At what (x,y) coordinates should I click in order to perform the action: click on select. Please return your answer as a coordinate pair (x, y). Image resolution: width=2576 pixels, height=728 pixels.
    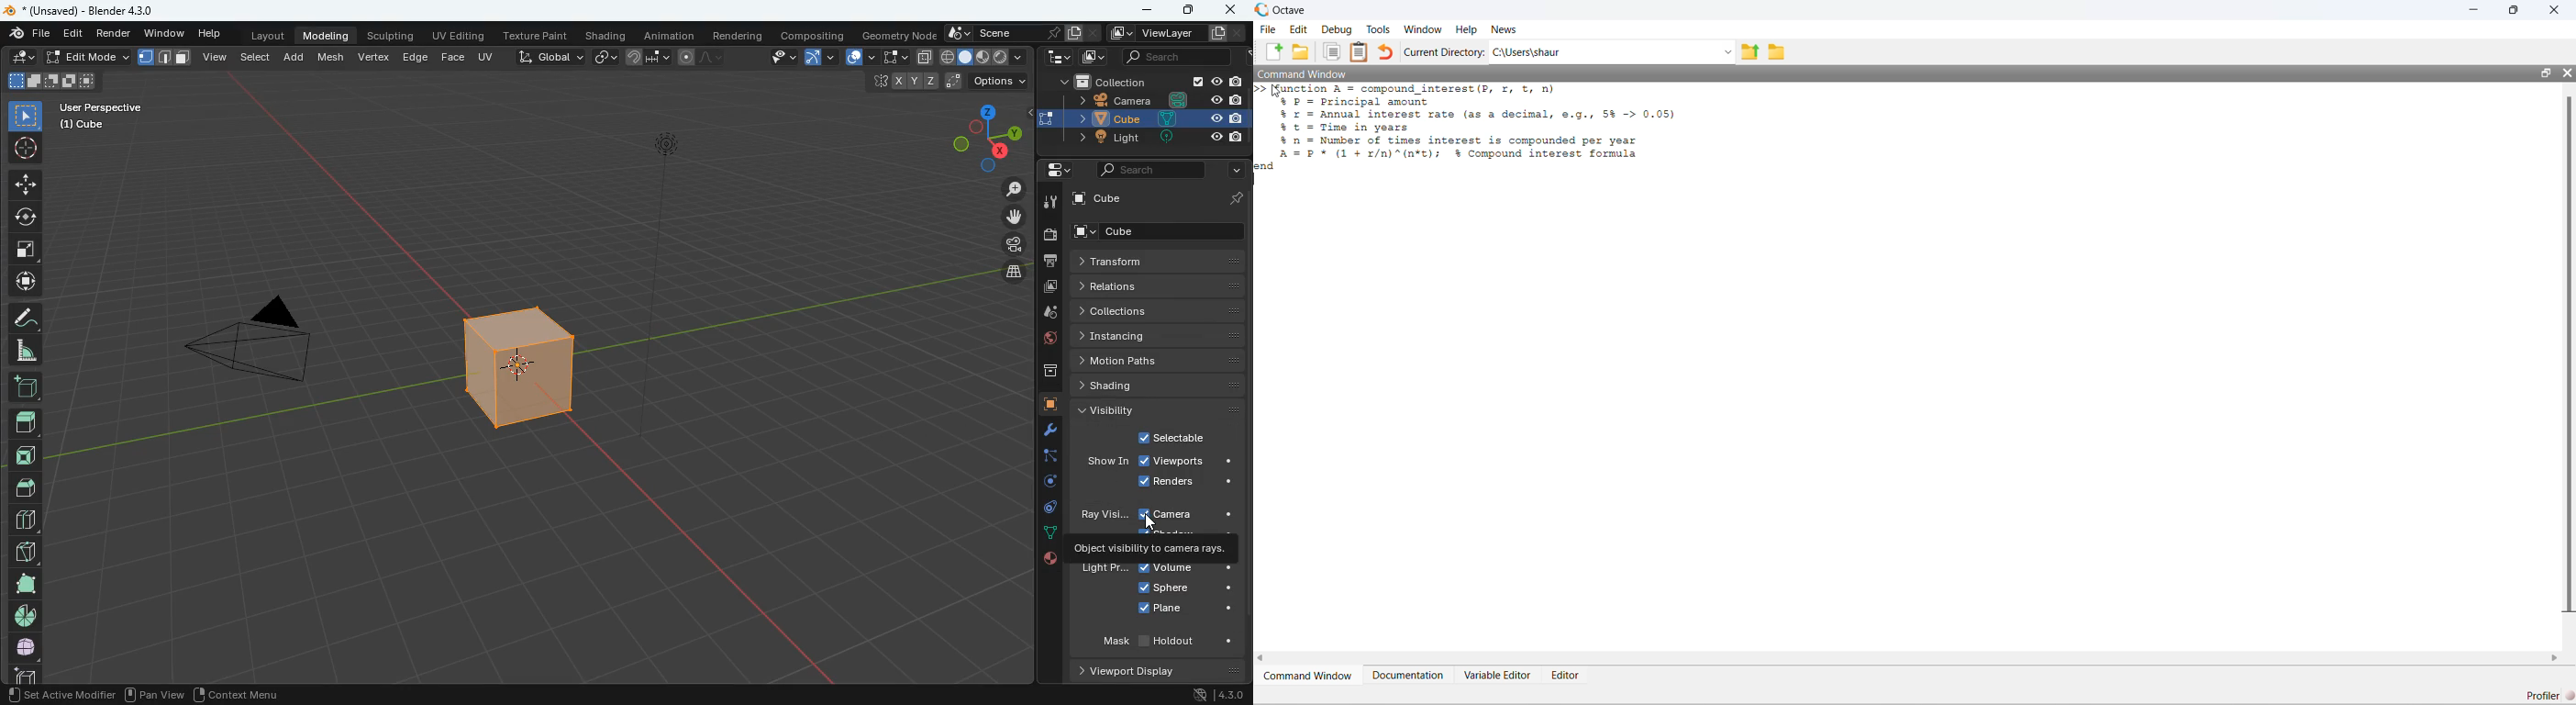
    Looking at the image, I should click on (255, 60).